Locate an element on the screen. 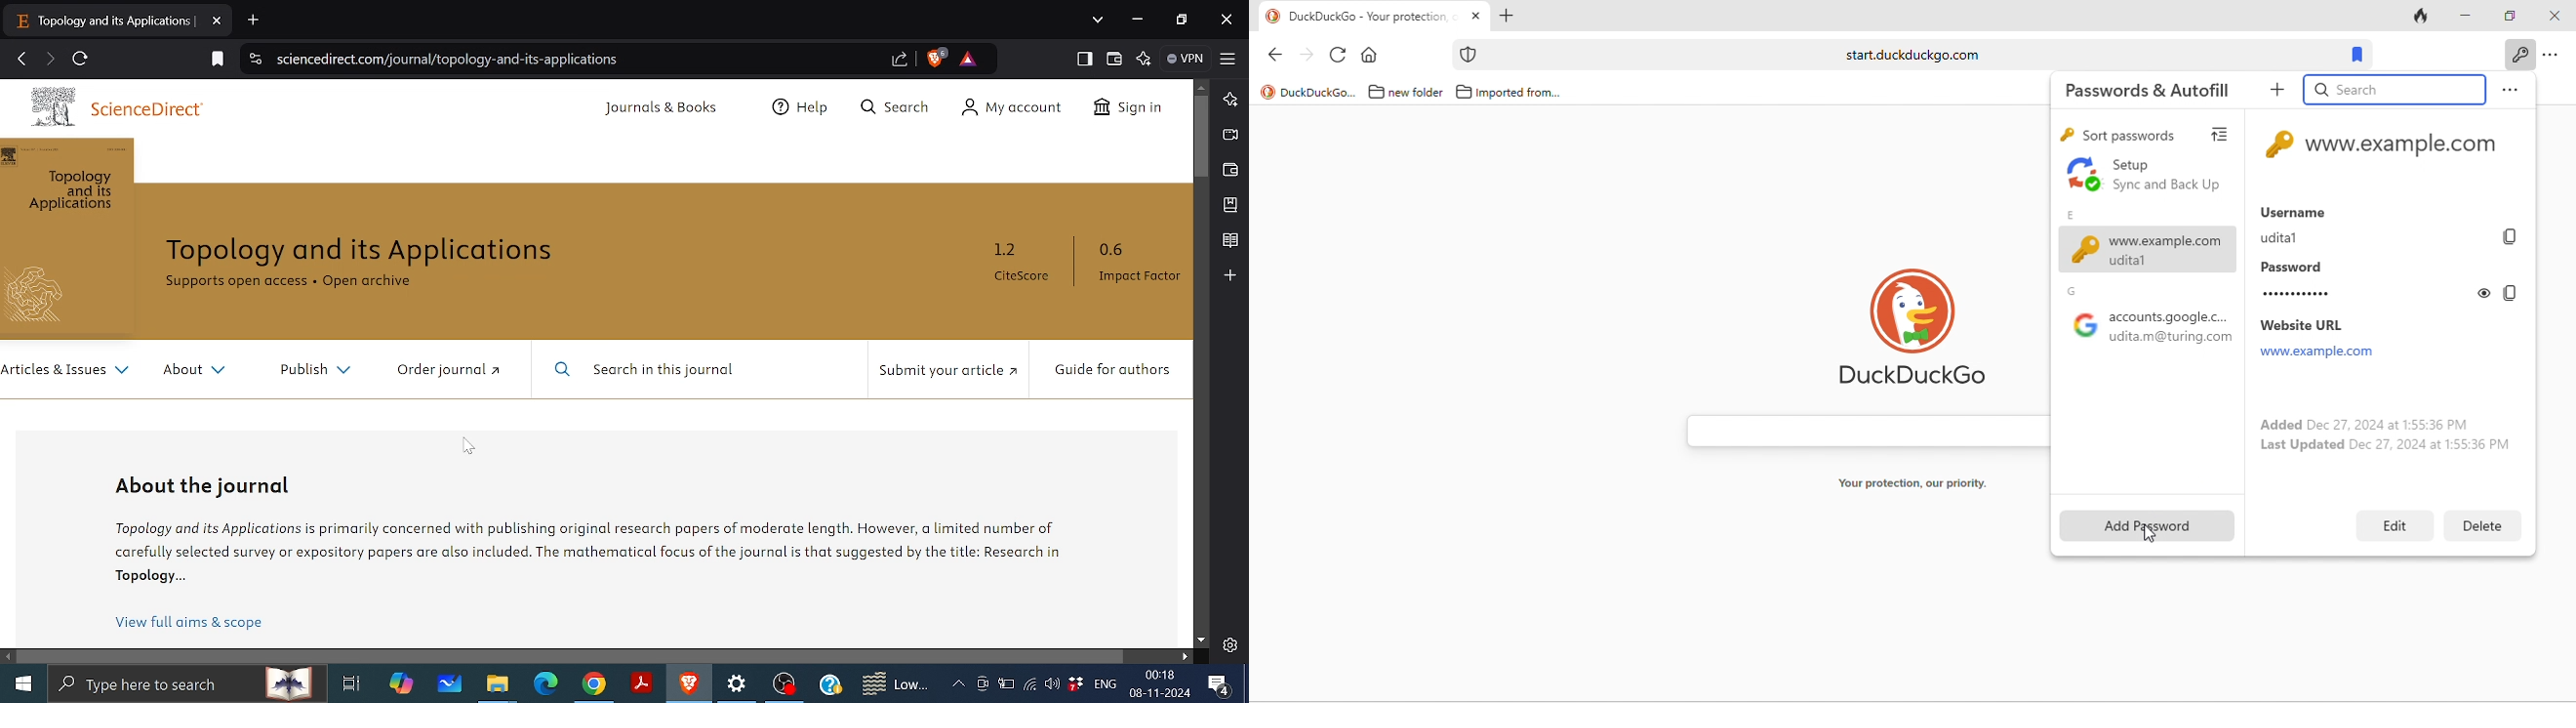 Image resolution: width=2576 pixels, height=728 pixels. maximize is located at coordinates (2506, 14).